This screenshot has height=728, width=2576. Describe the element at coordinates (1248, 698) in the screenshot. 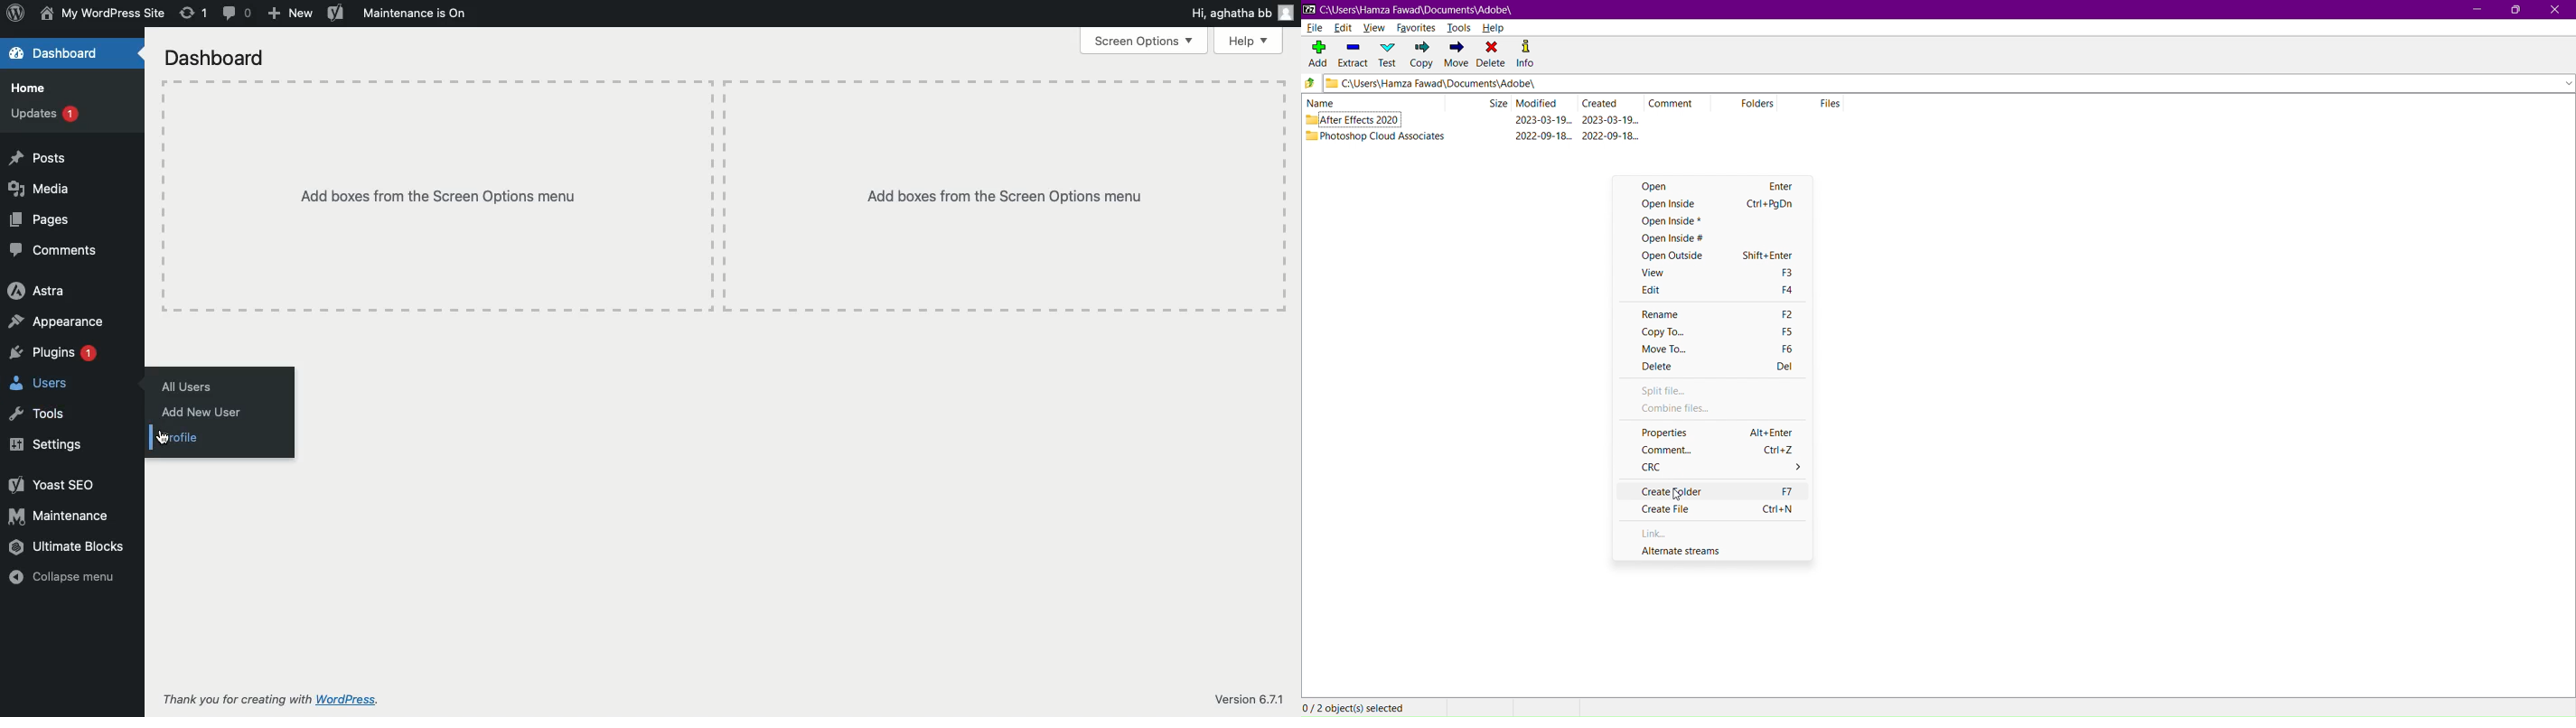

I see `Version 6.7.1` at that location.